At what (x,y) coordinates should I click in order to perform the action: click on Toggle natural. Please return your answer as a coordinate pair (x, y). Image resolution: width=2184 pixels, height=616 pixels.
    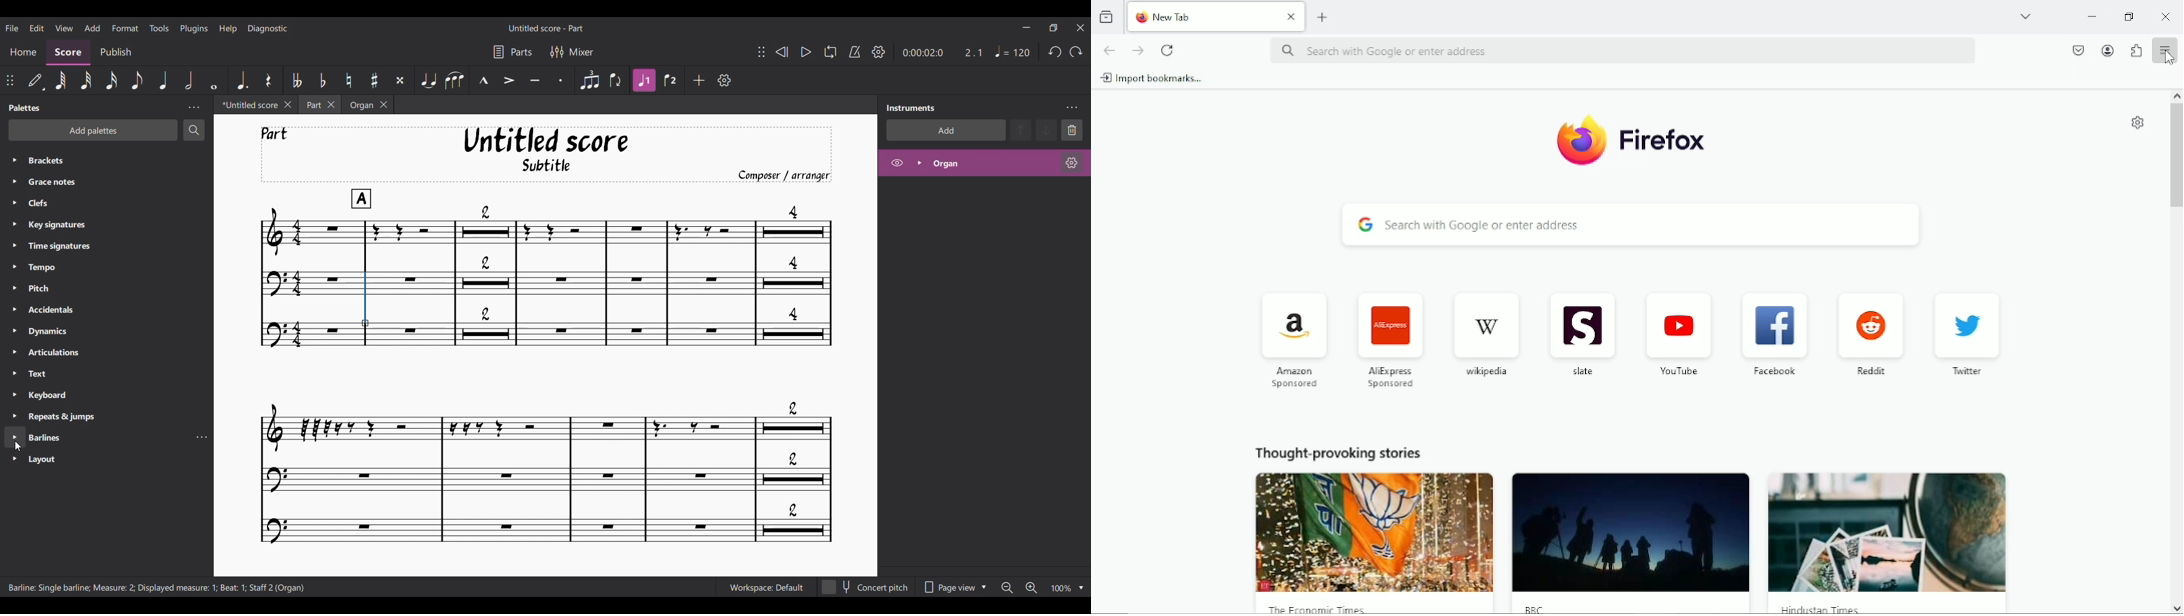
    Looking at the image, I should click on (349, 80).